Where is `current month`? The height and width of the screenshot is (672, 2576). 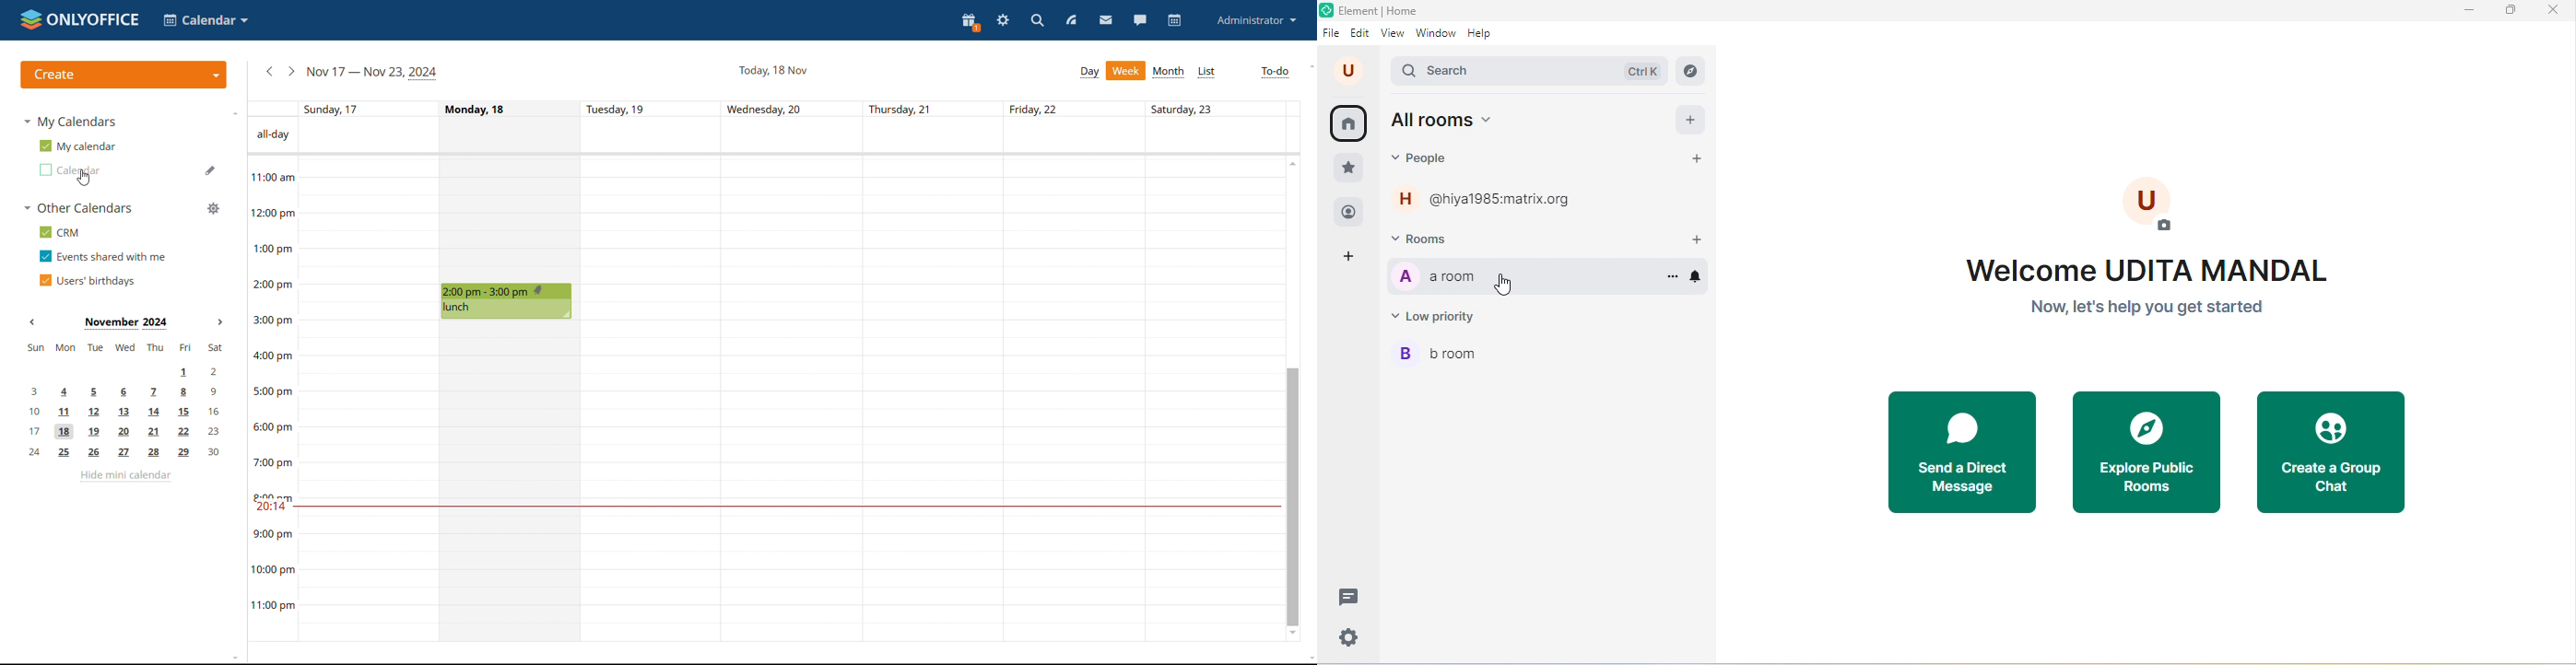
current month is located at coordinates (127, 324).